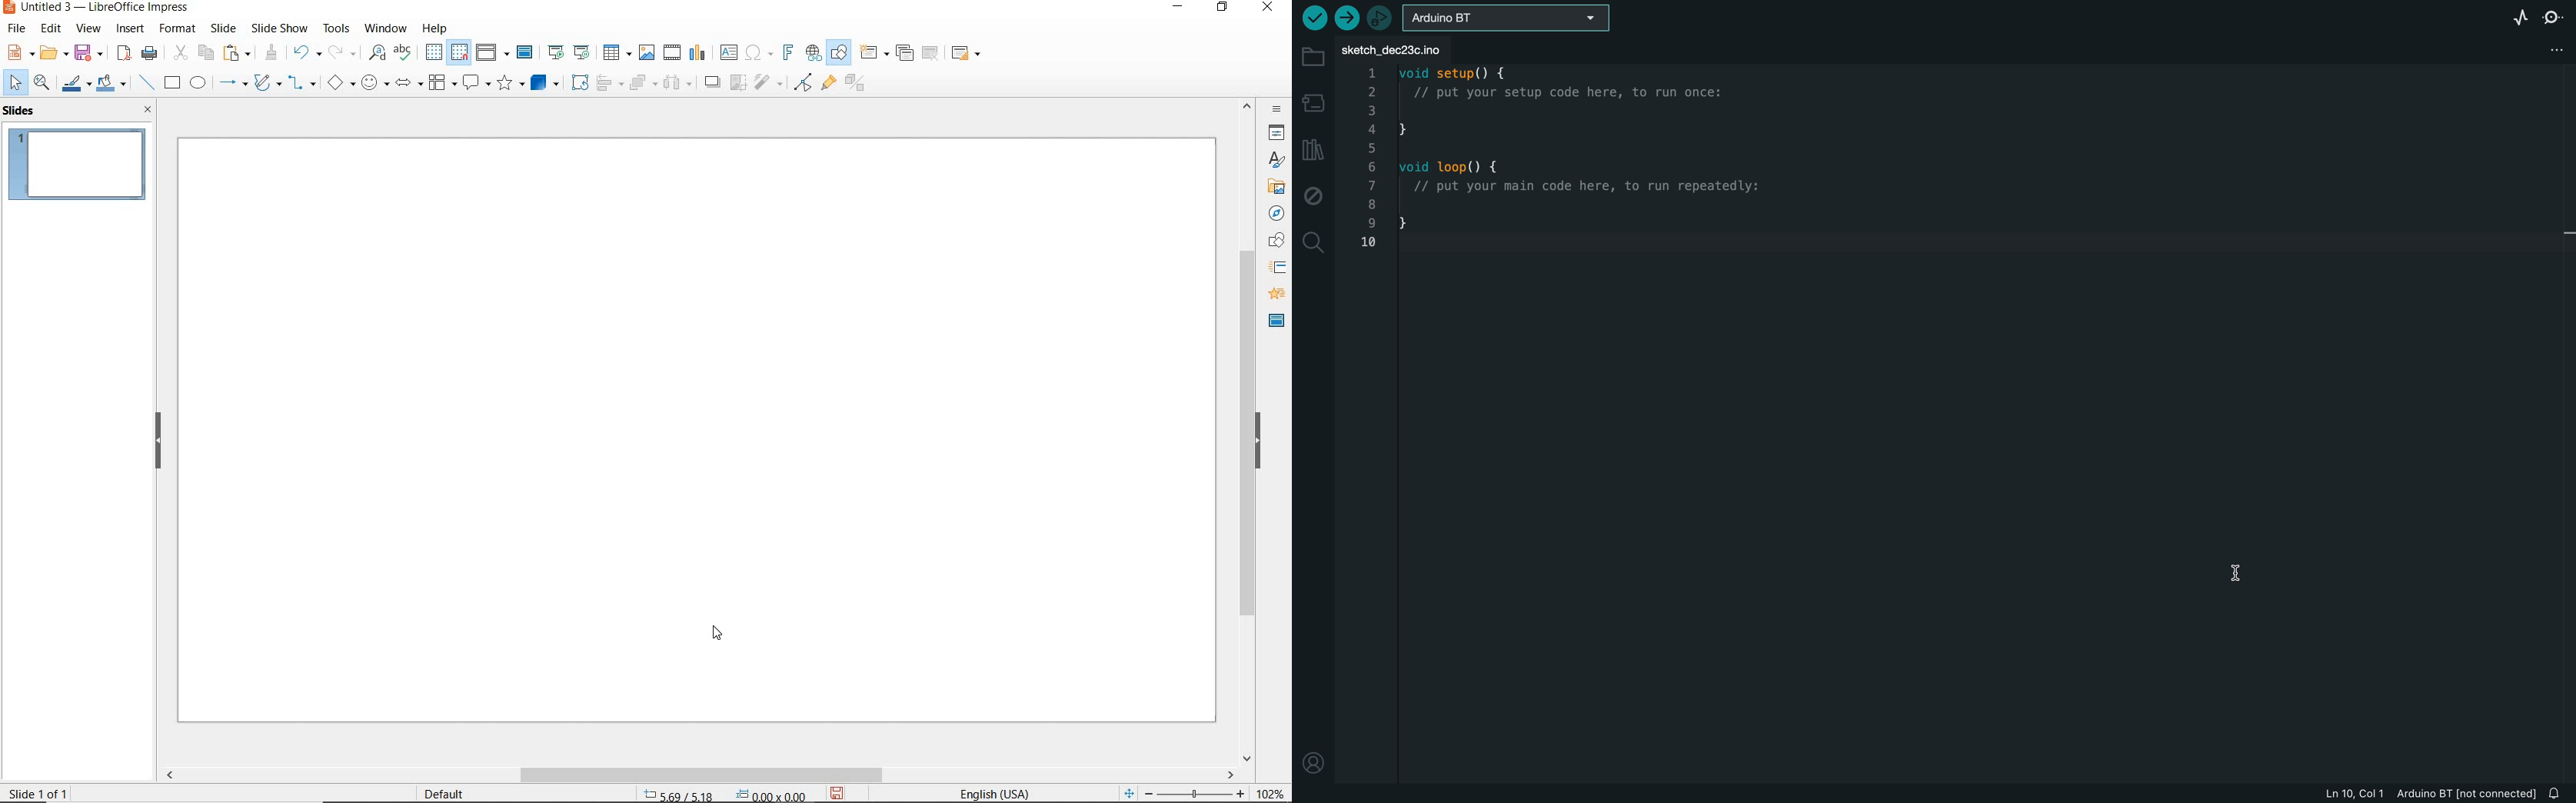 Image resolution: width=2576 pixels, height=812 pixels. Describe the element at coordinates (1247, 433) in the screenshot. I see `SROLLBAR` at that location.